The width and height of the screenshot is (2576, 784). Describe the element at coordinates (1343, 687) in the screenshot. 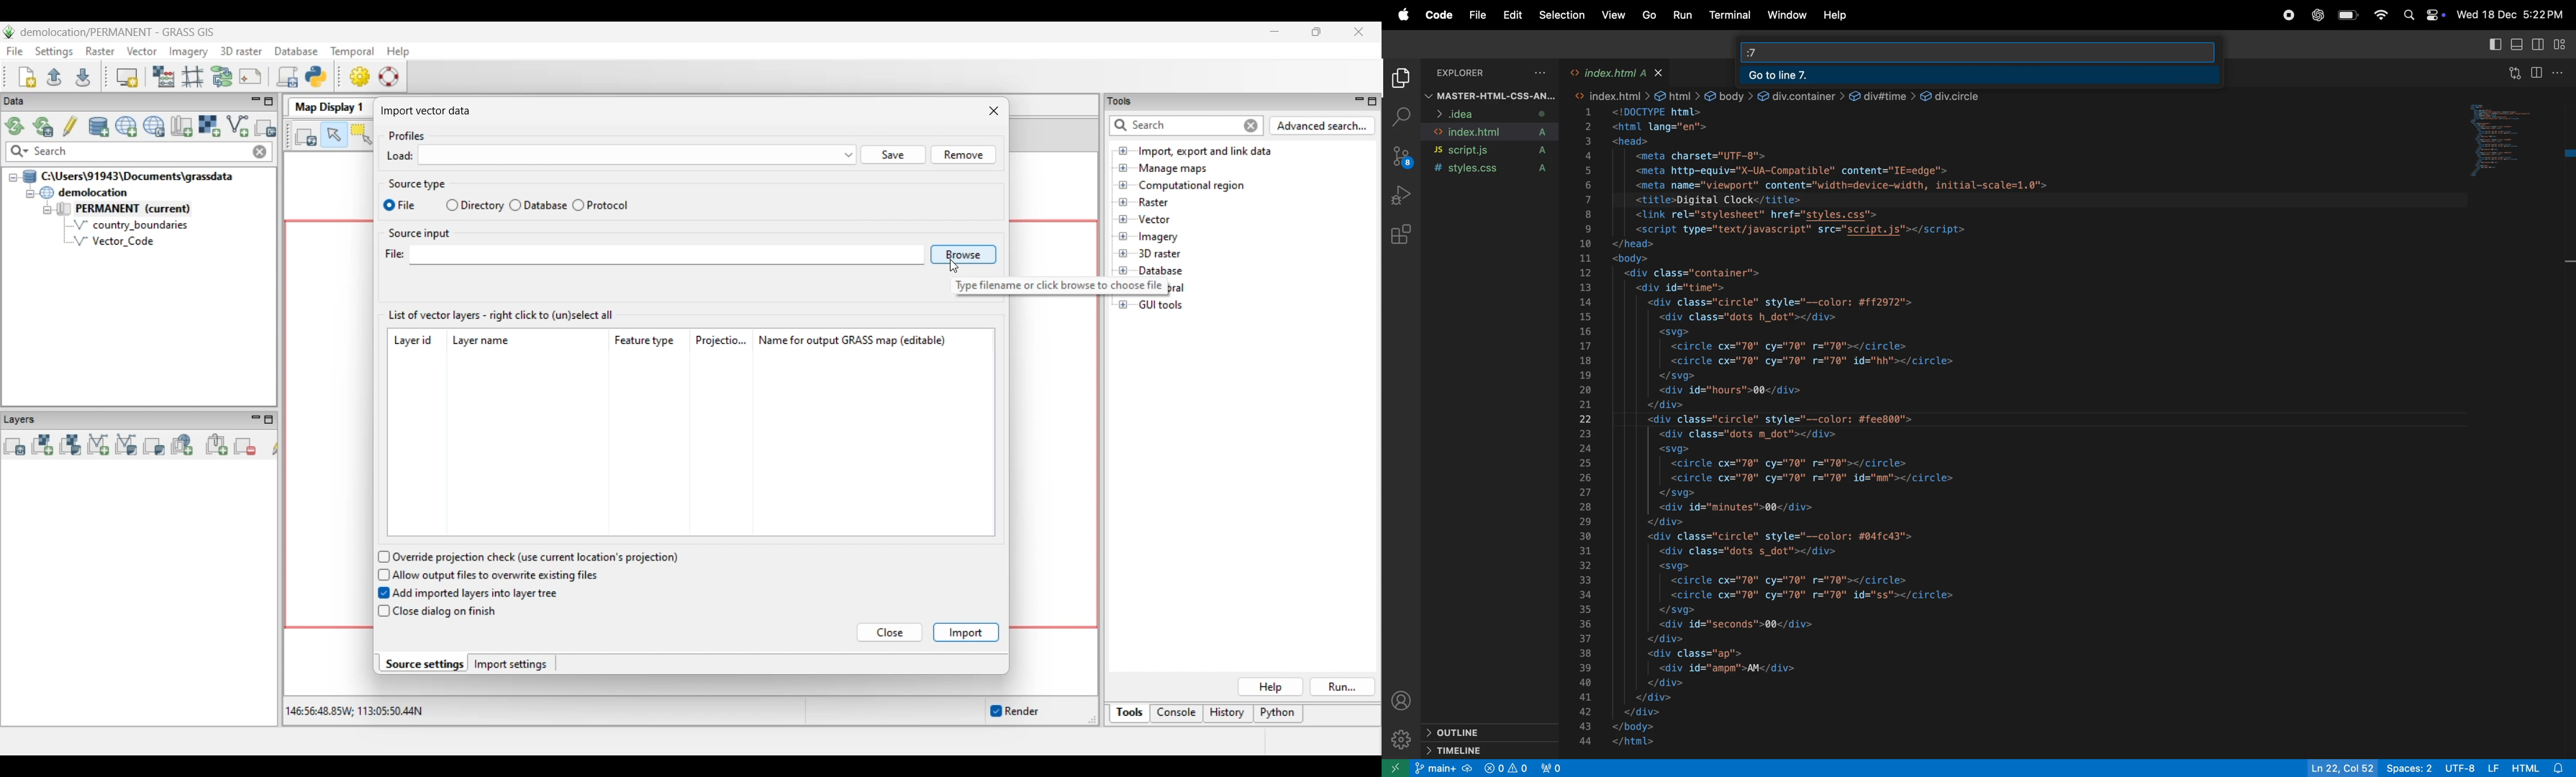

I see `Run` at that location.